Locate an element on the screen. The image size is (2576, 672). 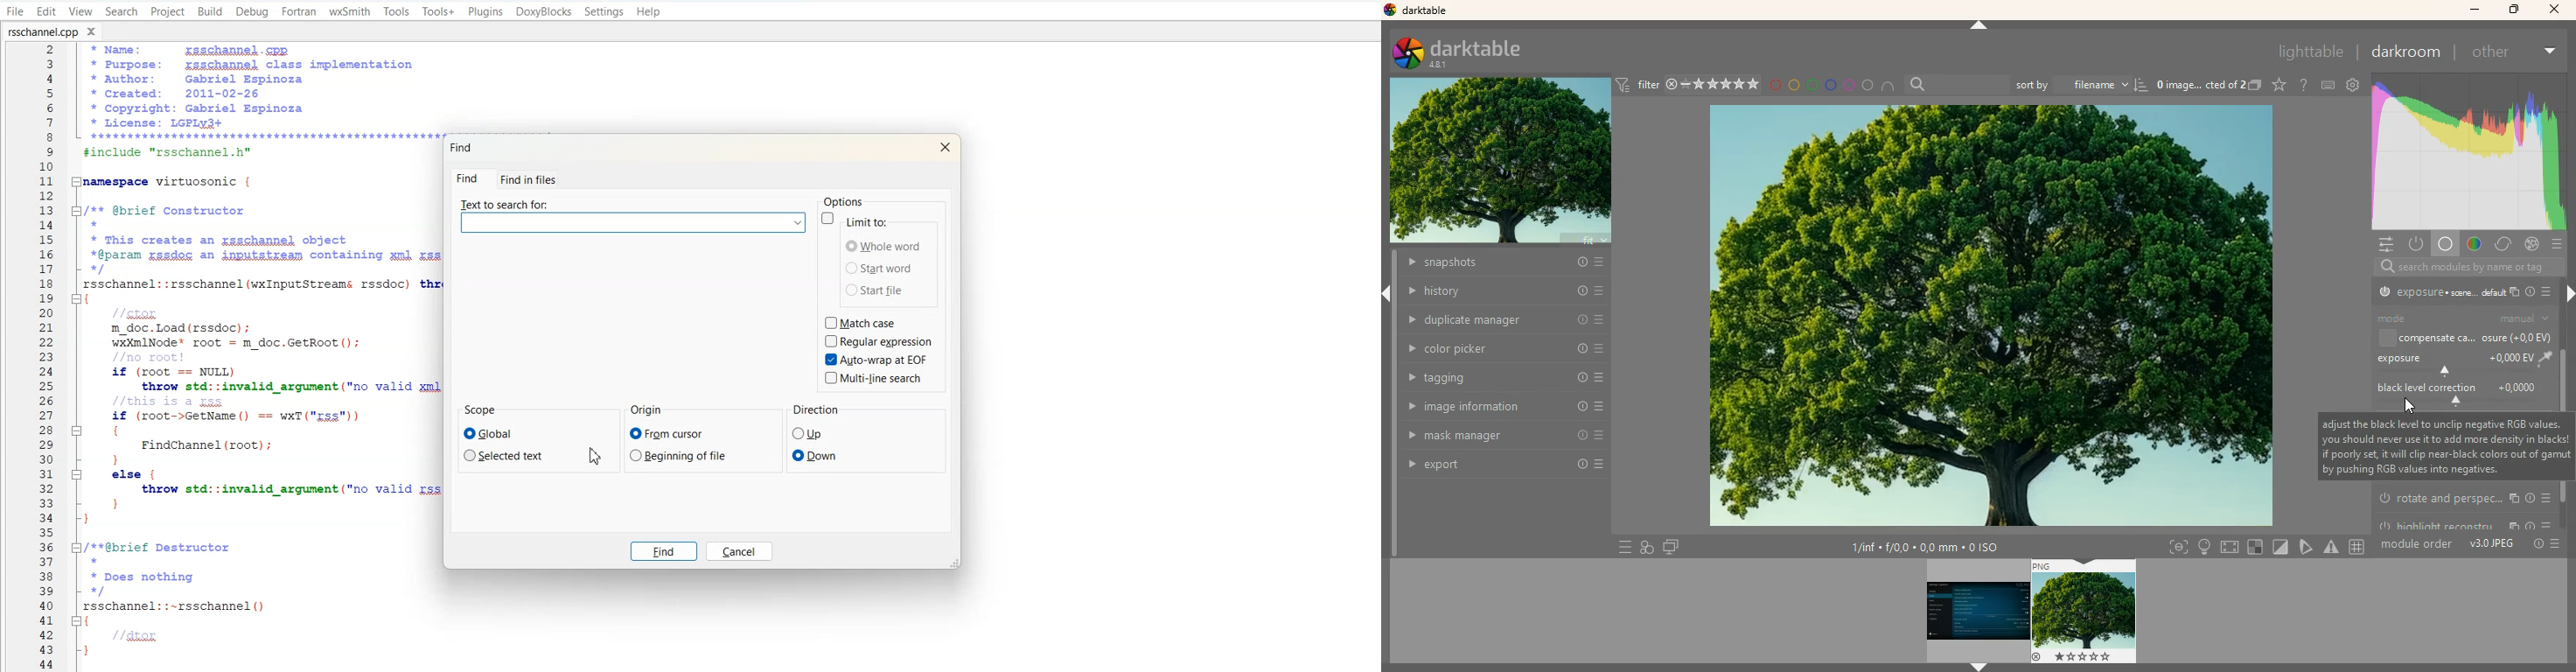
frame is located at coordinates (2175, 546).